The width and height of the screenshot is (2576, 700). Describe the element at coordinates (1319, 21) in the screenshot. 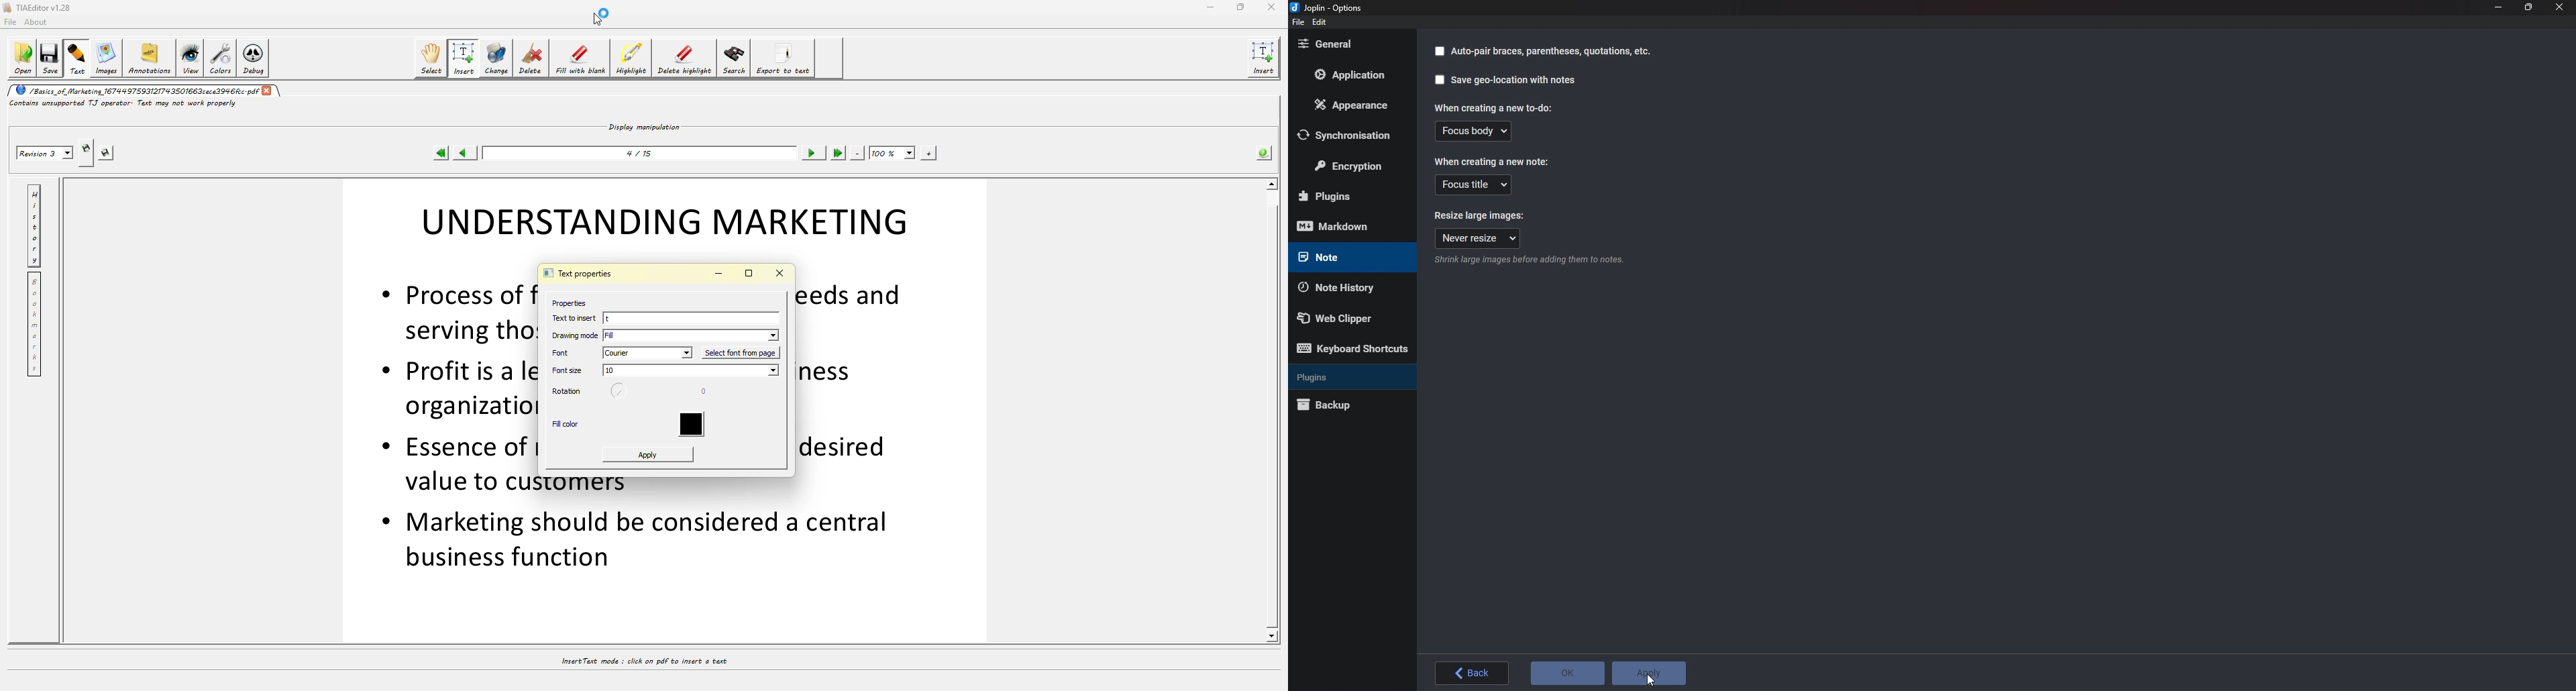

I see `eDIT` at that location.